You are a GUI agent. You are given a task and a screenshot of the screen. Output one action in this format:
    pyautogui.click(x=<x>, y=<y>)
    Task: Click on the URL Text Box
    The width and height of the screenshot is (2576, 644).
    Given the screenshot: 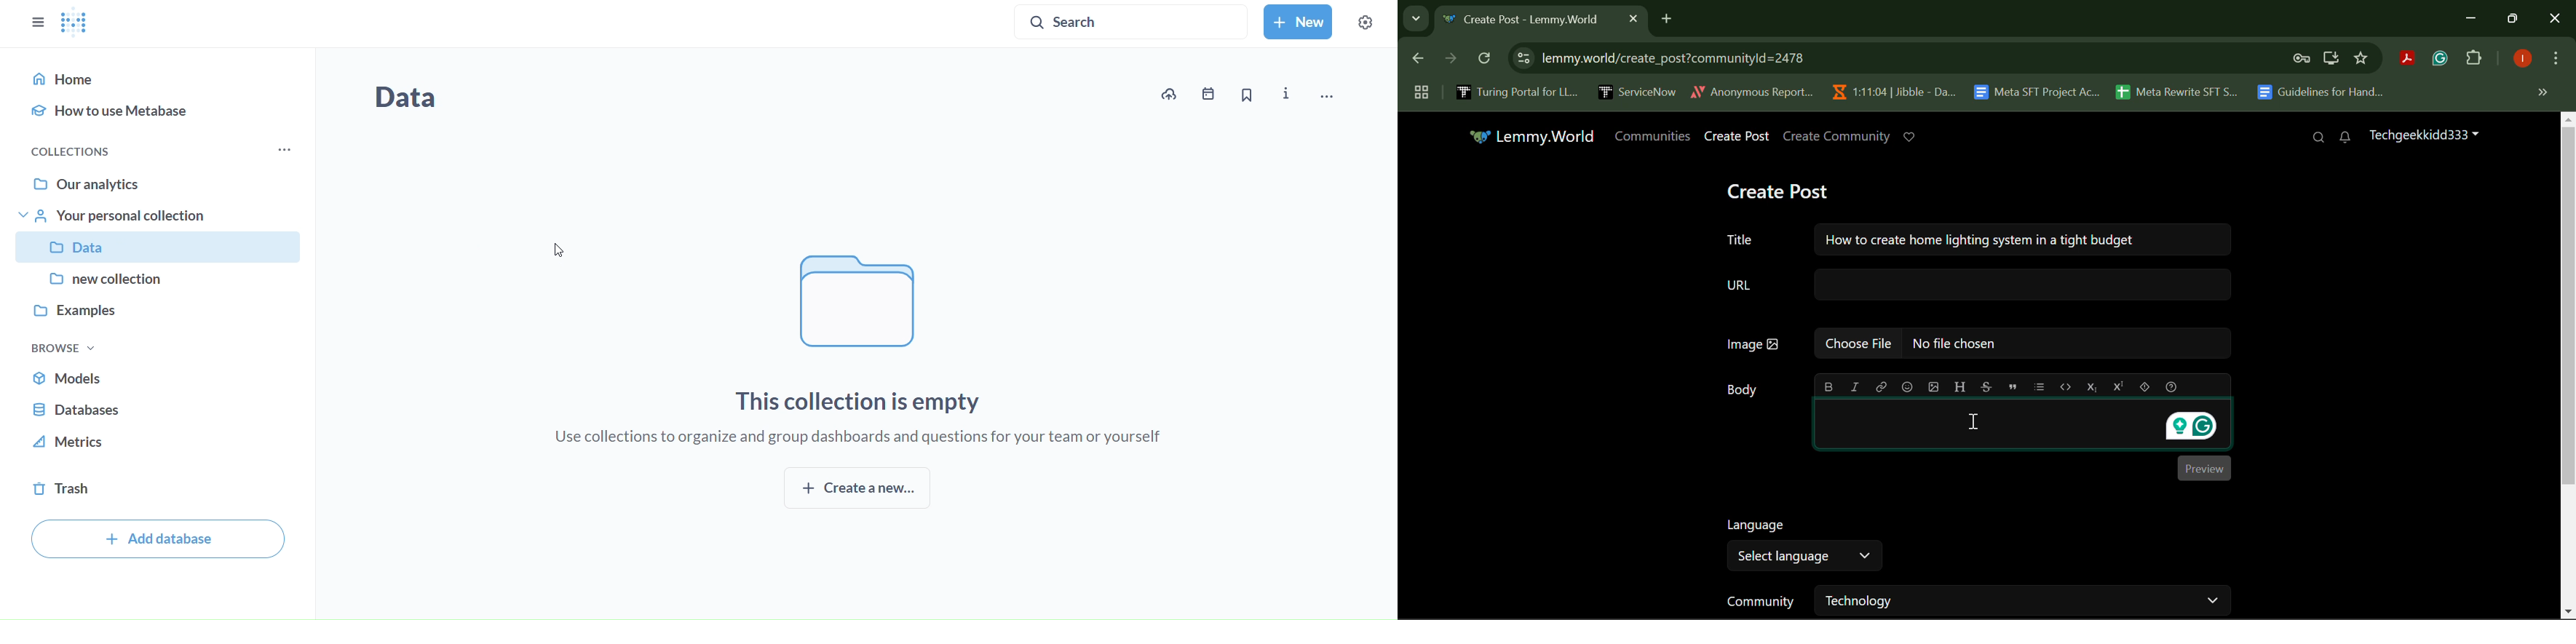 What is the action you would take?
    pyautogui.click(x=1980, y=284)
    